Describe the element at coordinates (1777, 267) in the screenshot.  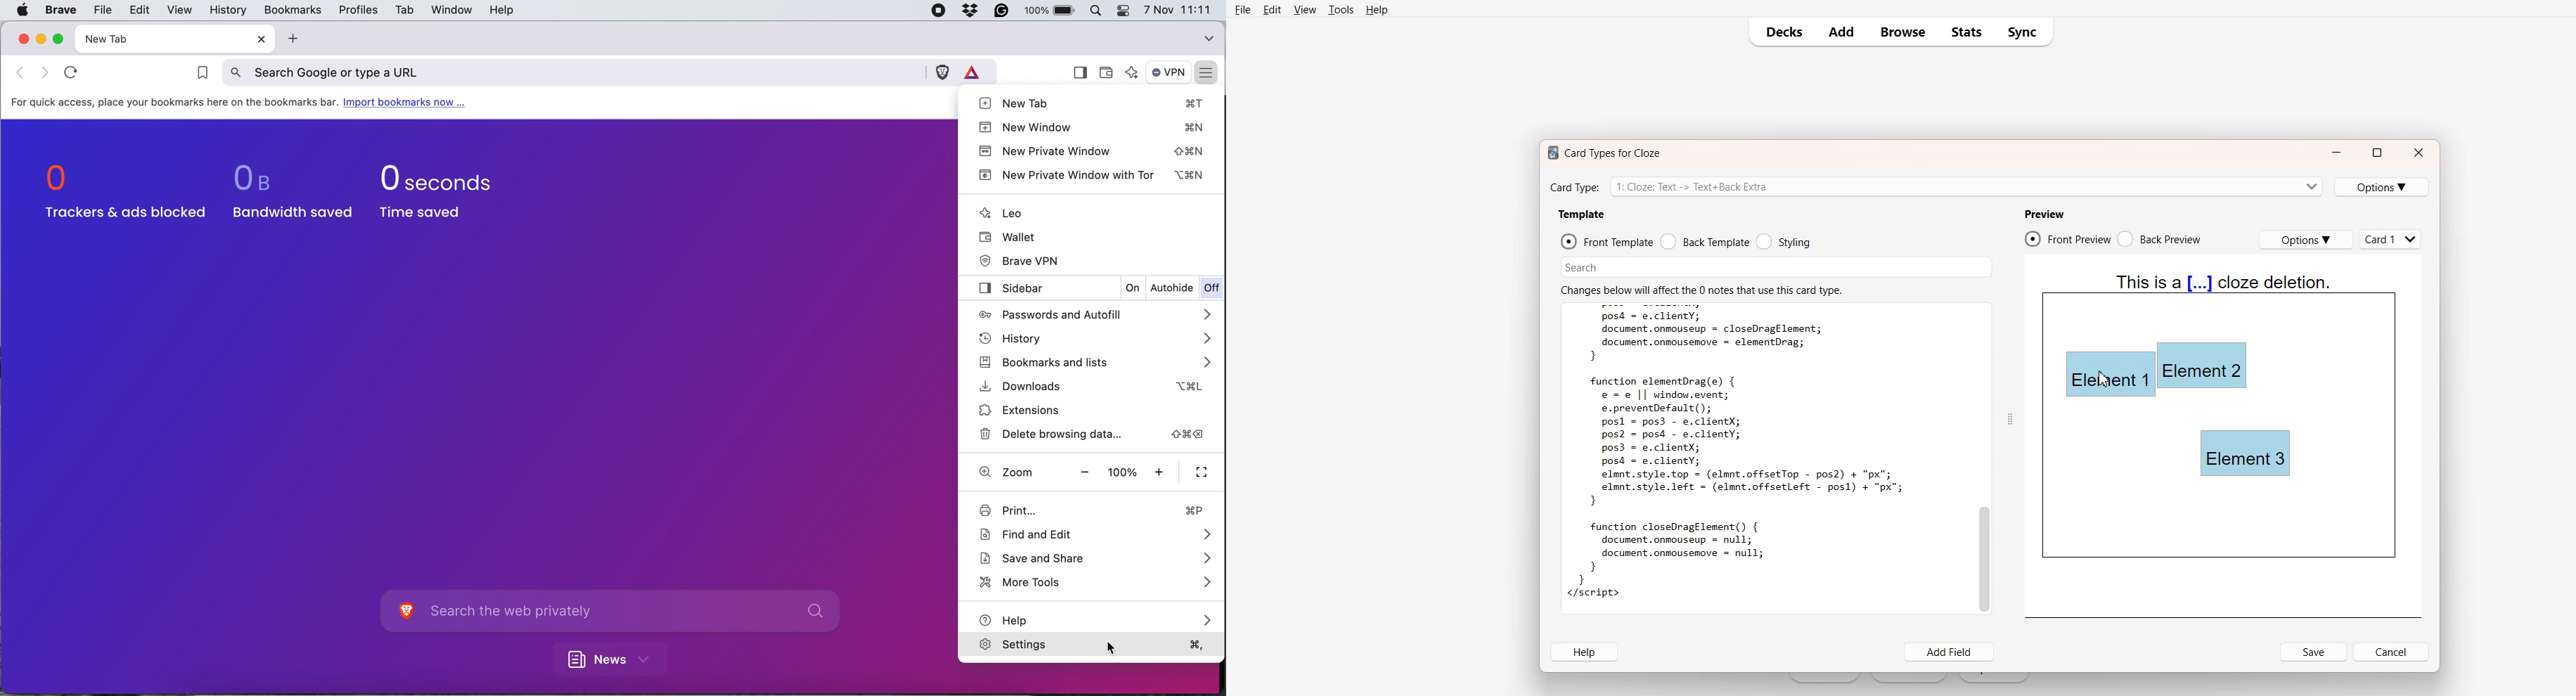
I see `Search` at that location.